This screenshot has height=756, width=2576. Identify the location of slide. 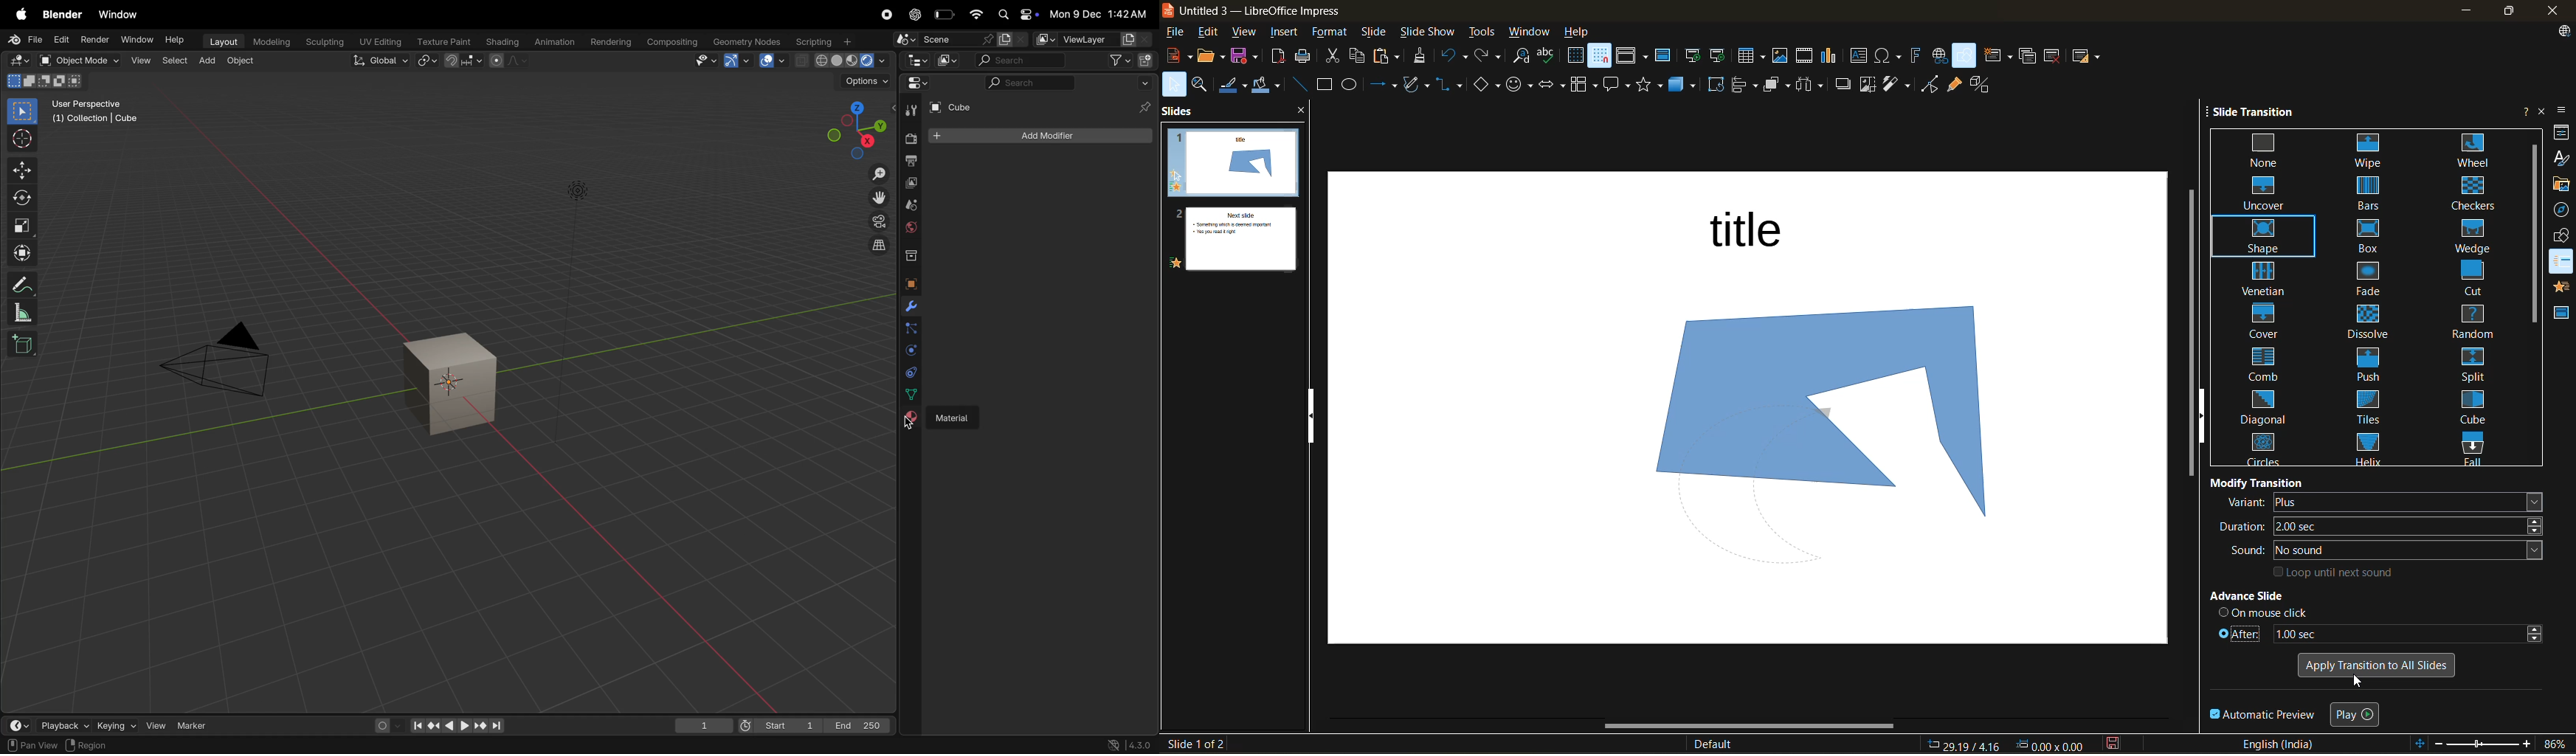
(1375, 32).